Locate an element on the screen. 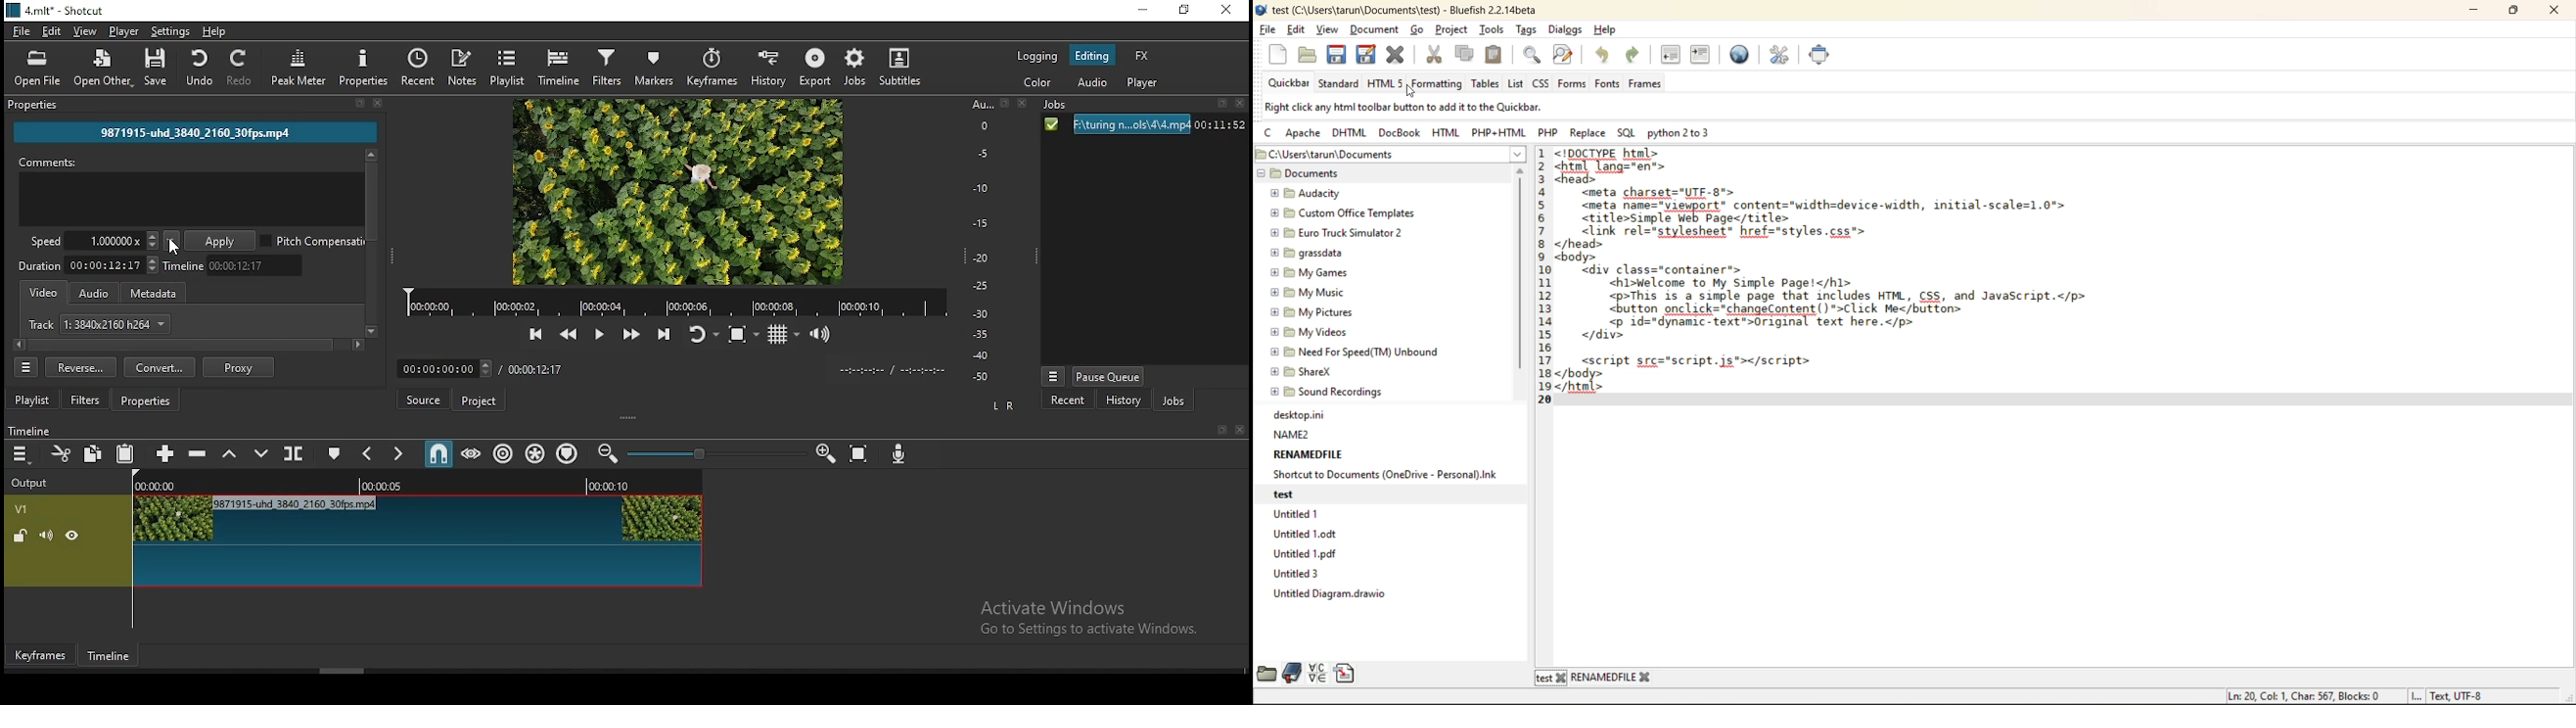 This screenshot has width=2576, height=728. close file is located at coordinates (1398, 54).